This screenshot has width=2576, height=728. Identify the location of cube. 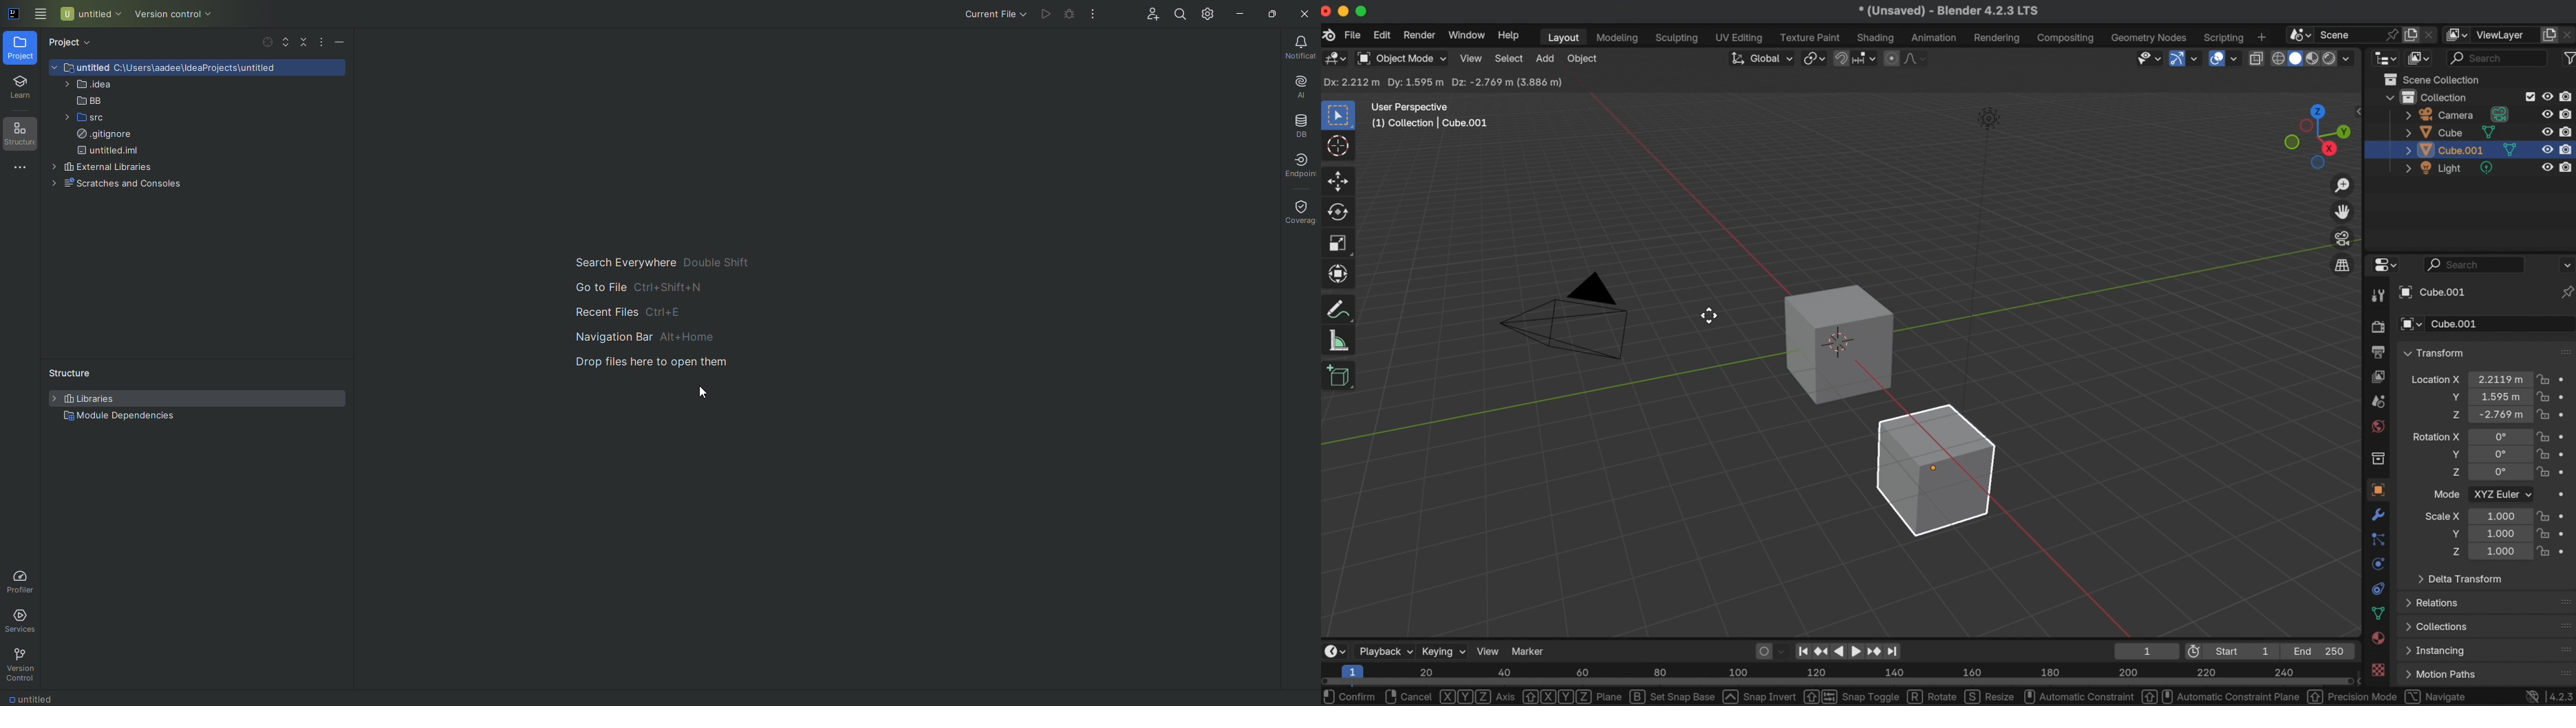
(2450, 132).